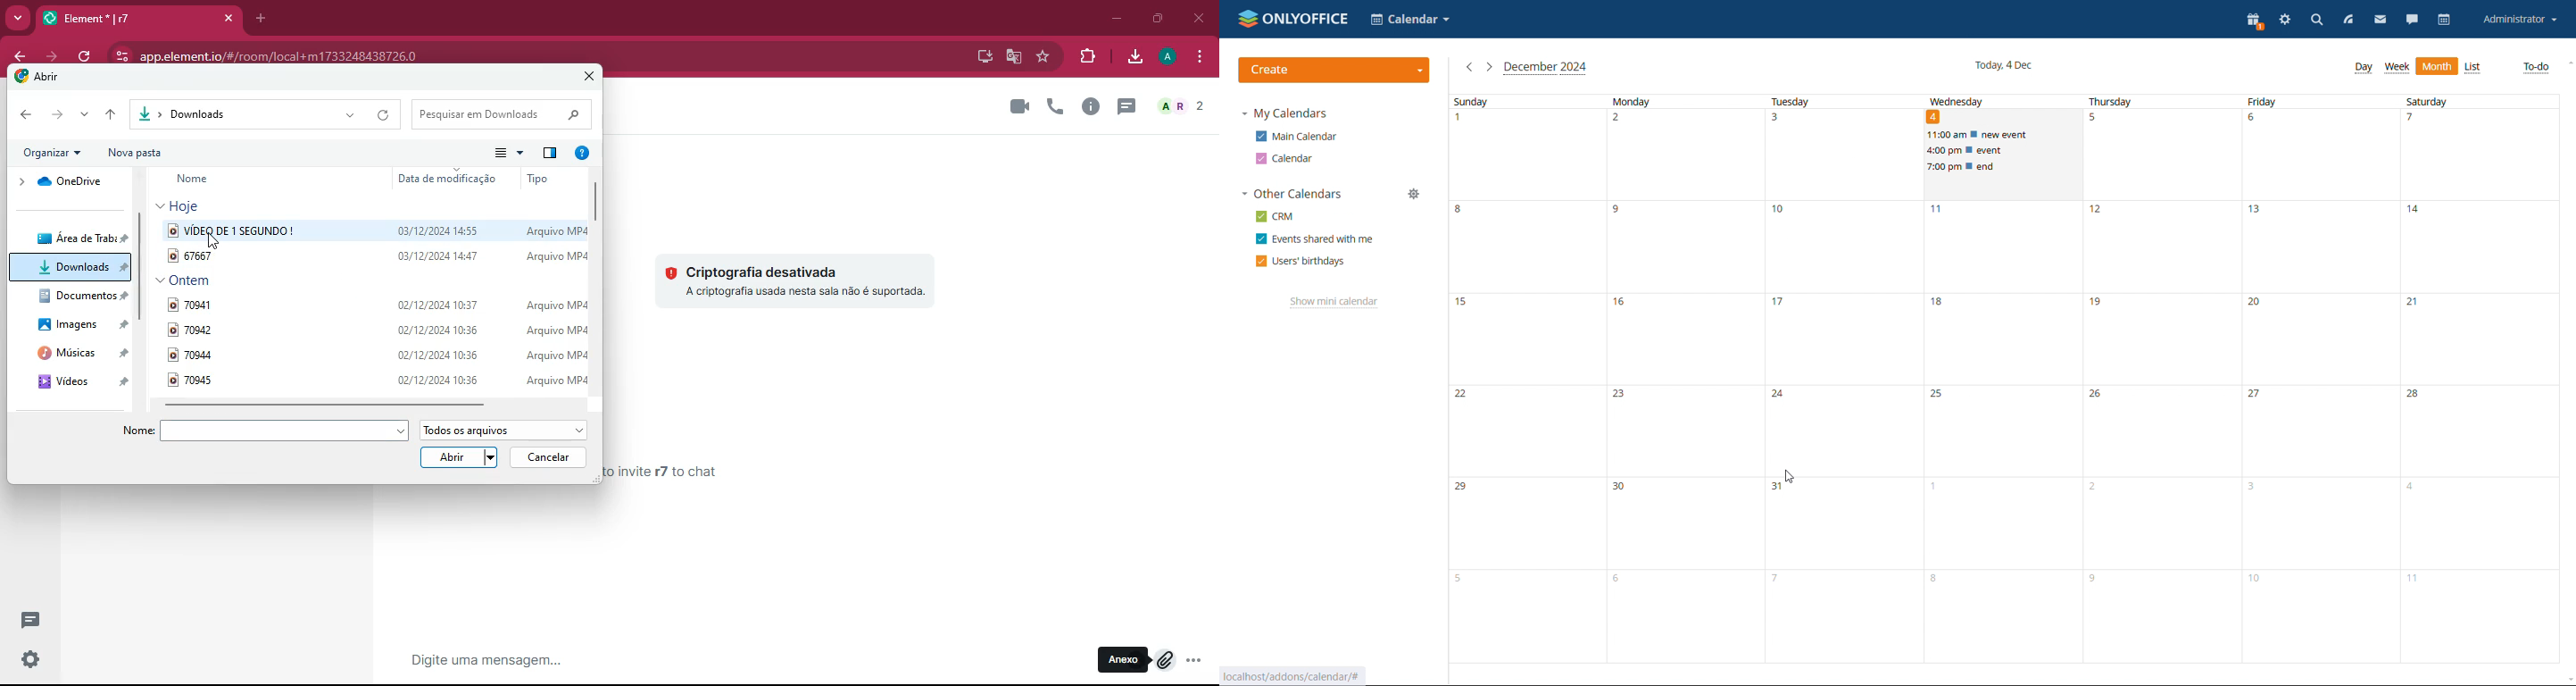 The image size is (2576, 700). Describe the element at coordinates (2445, 21) in the screenshot. I see `calendar` at that location.